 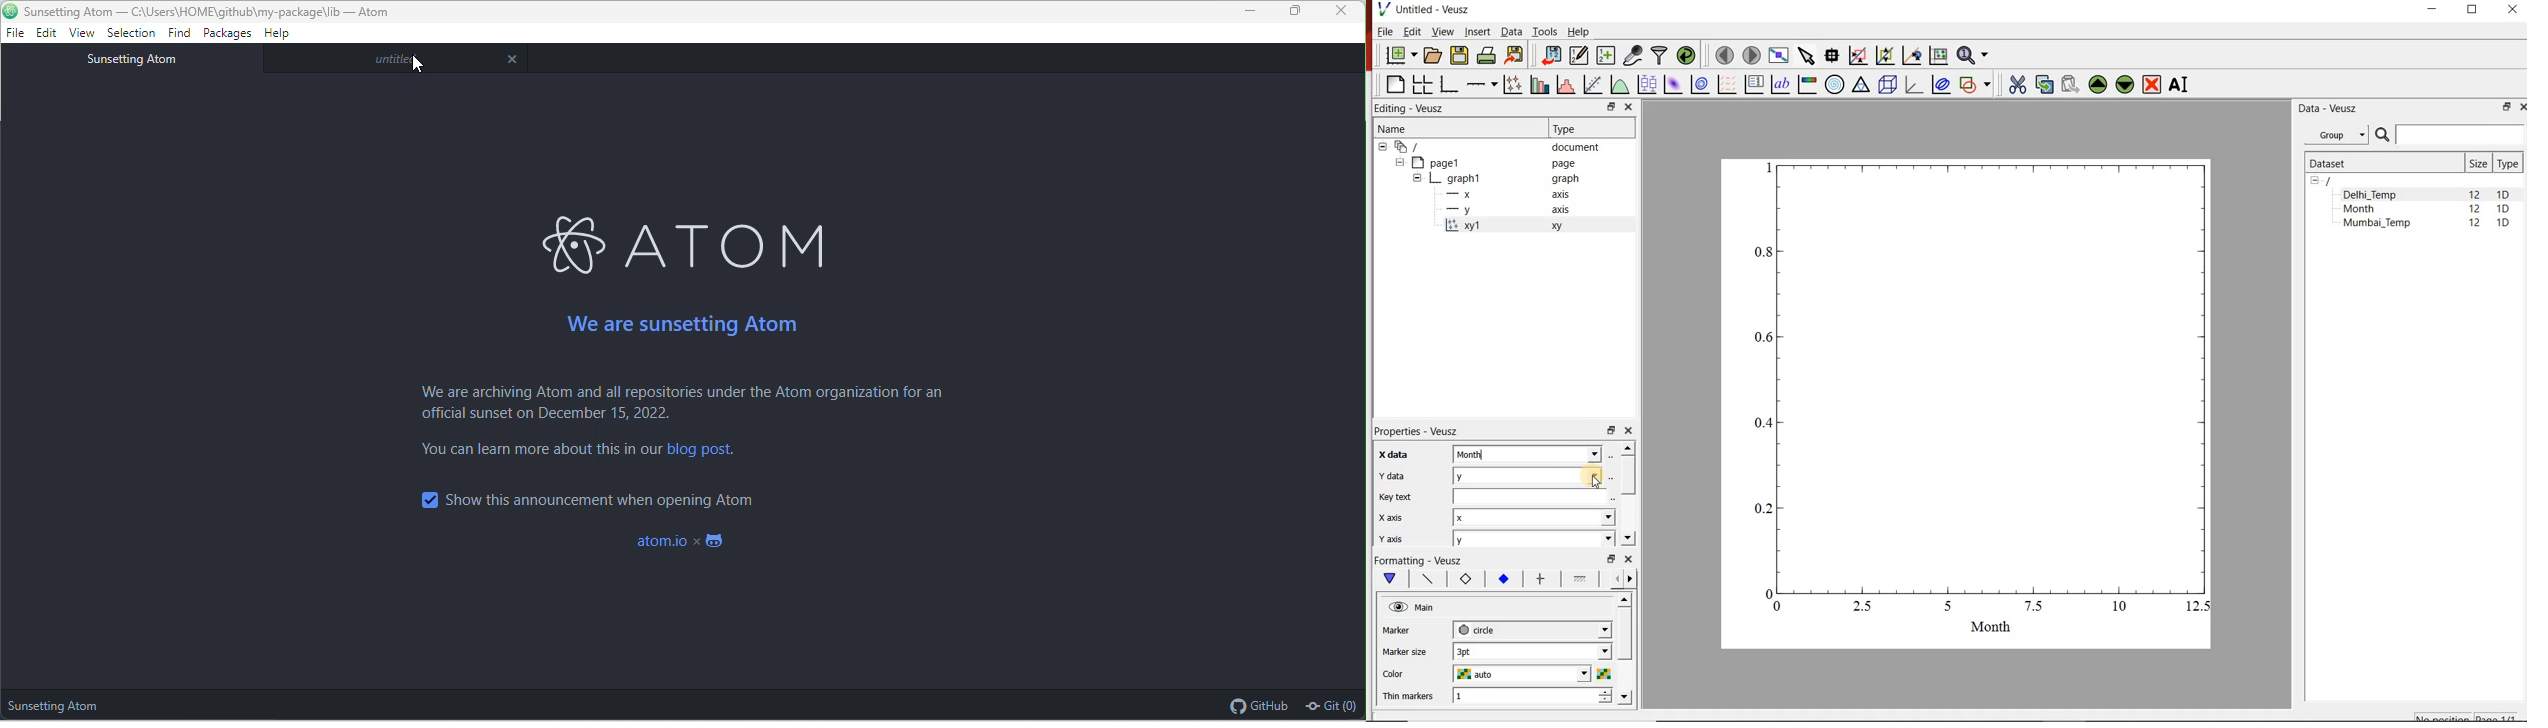 I want to click on edit and enter new datasets, so click(x=1578, y=55).